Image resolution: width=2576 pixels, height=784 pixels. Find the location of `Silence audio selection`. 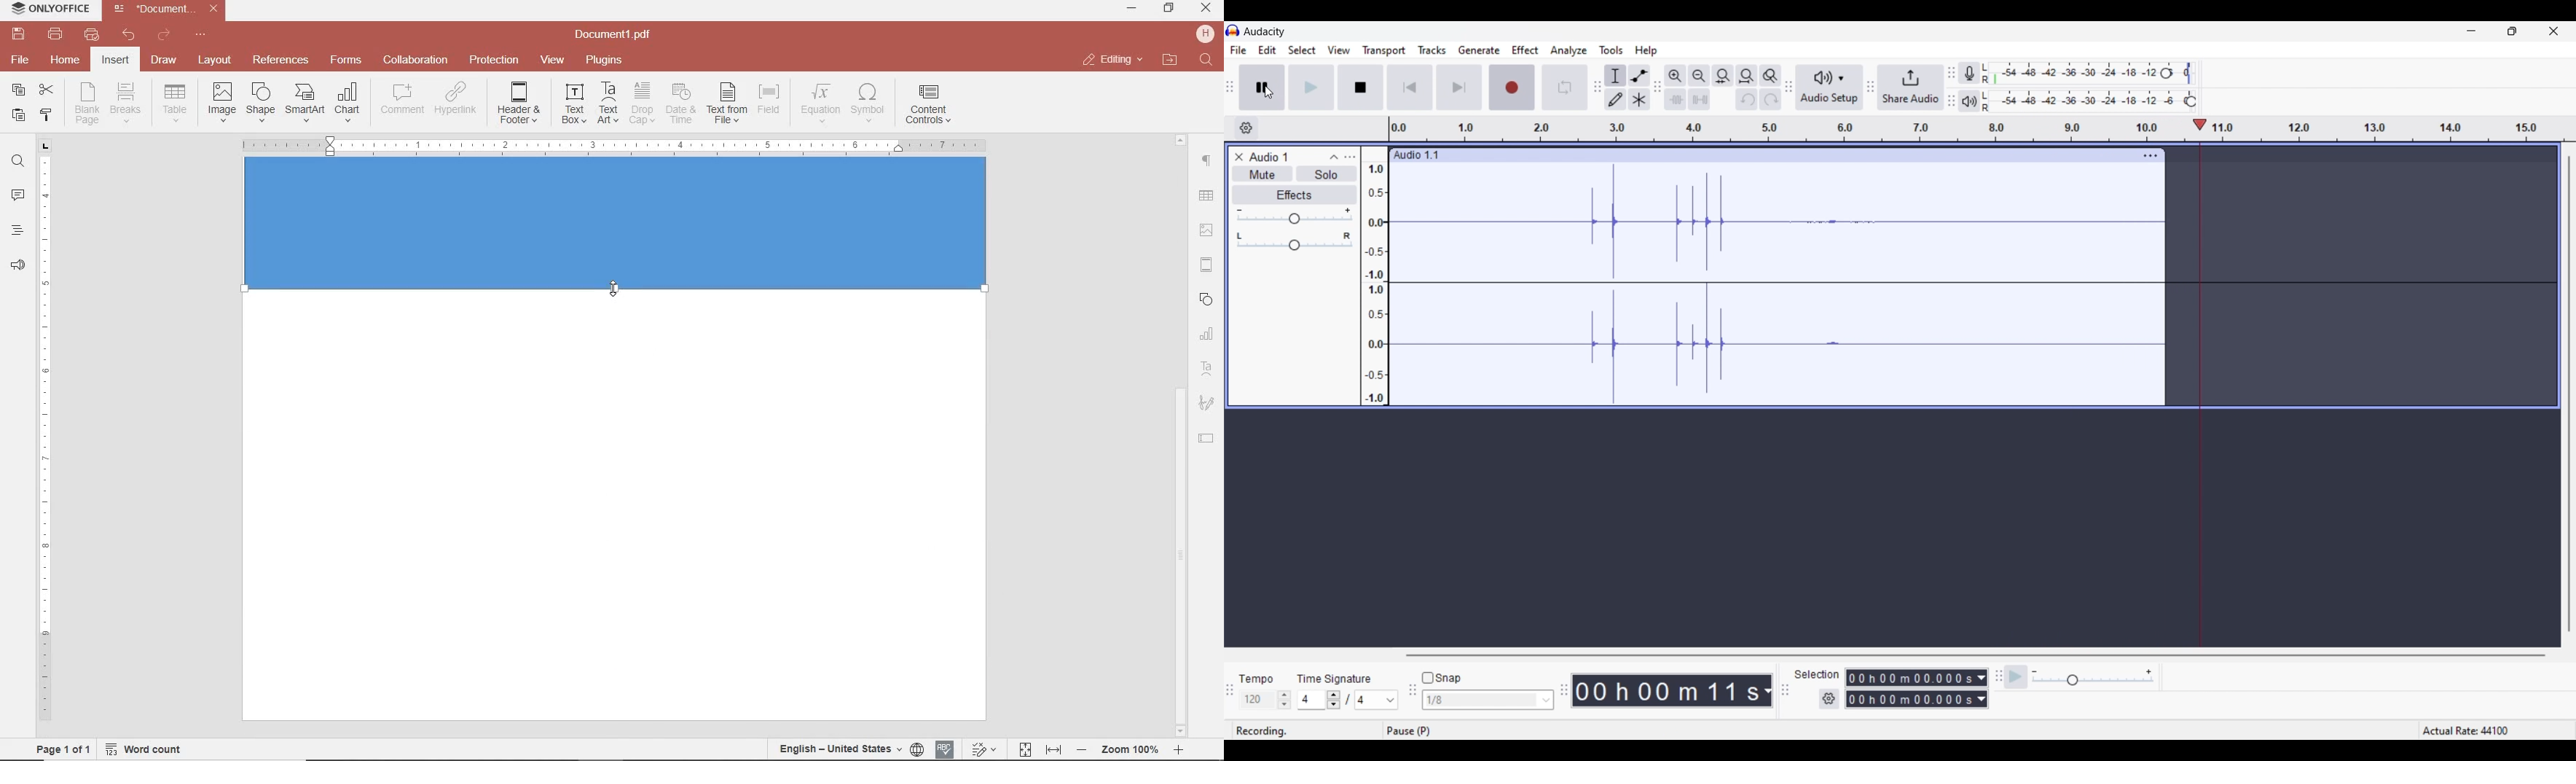

Silence audio selection is located at coordinates (1699, 99).